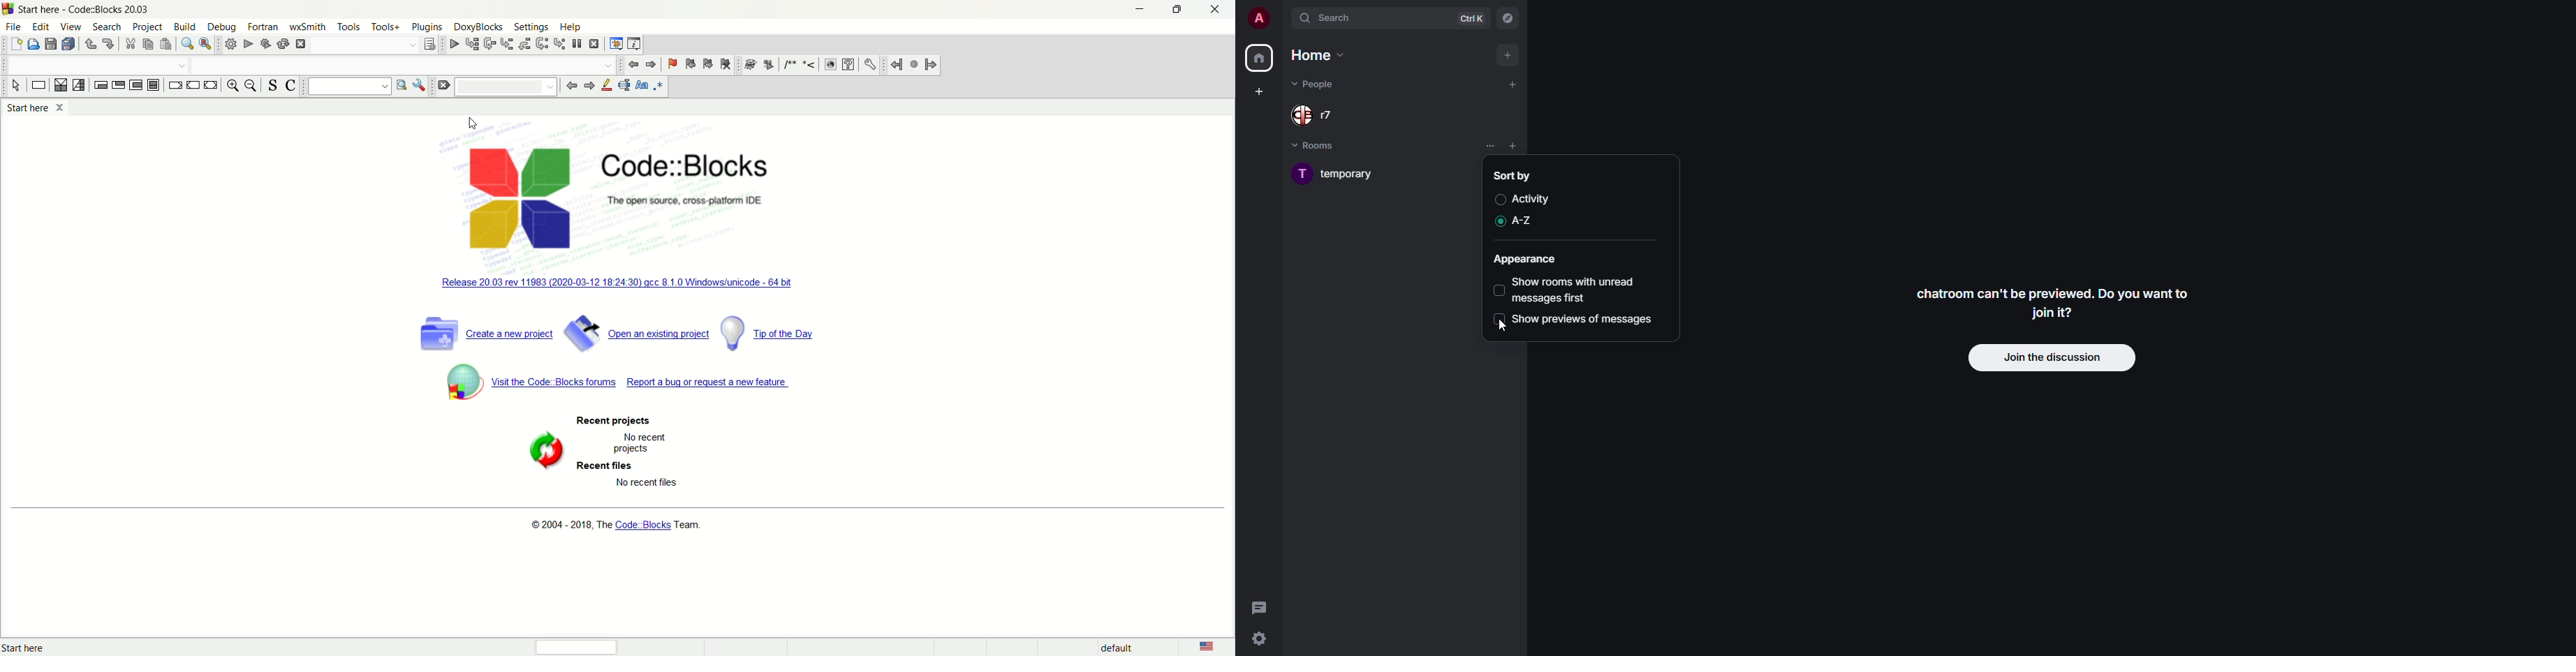 The height and width of the screenshot is (672, 2576). What do you see at coordinates (1218, 9) in the screenshot?
I see `close` at bounding box center [1218, 9].